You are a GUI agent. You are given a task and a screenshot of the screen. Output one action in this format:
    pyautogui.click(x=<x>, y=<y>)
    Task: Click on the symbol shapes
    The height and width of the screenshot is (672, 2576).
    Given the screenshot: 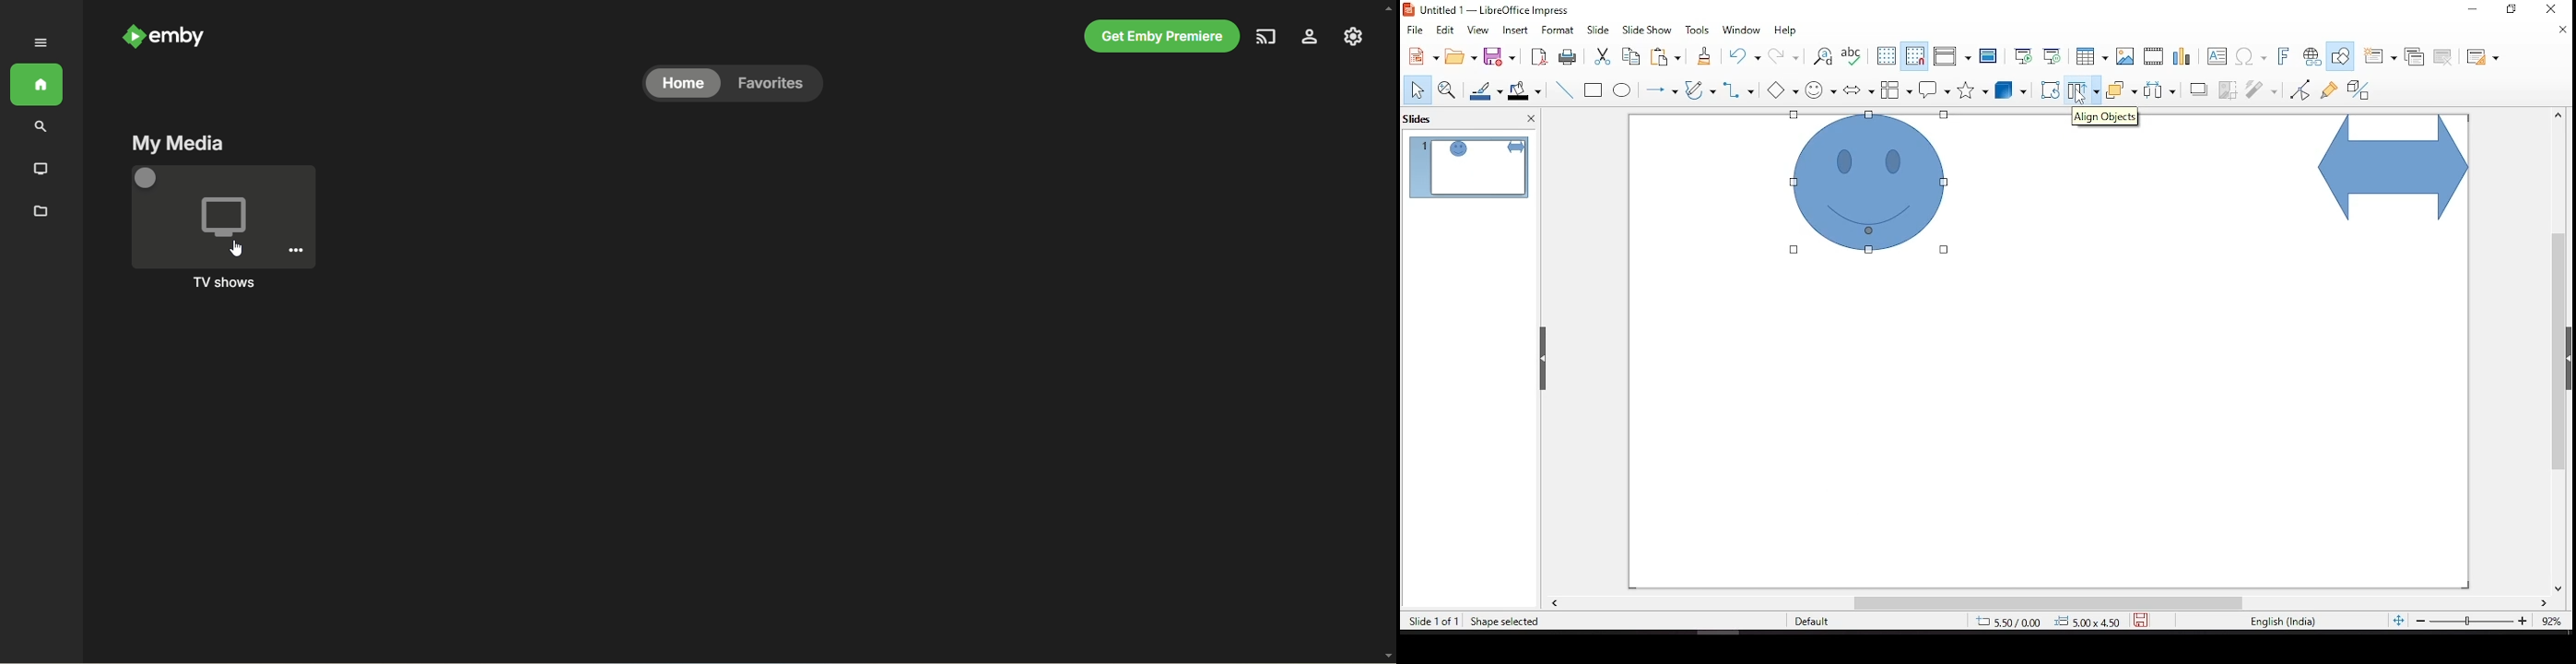 What is the action you would take?
    pyautogui.click(x=1823, y=89)
    